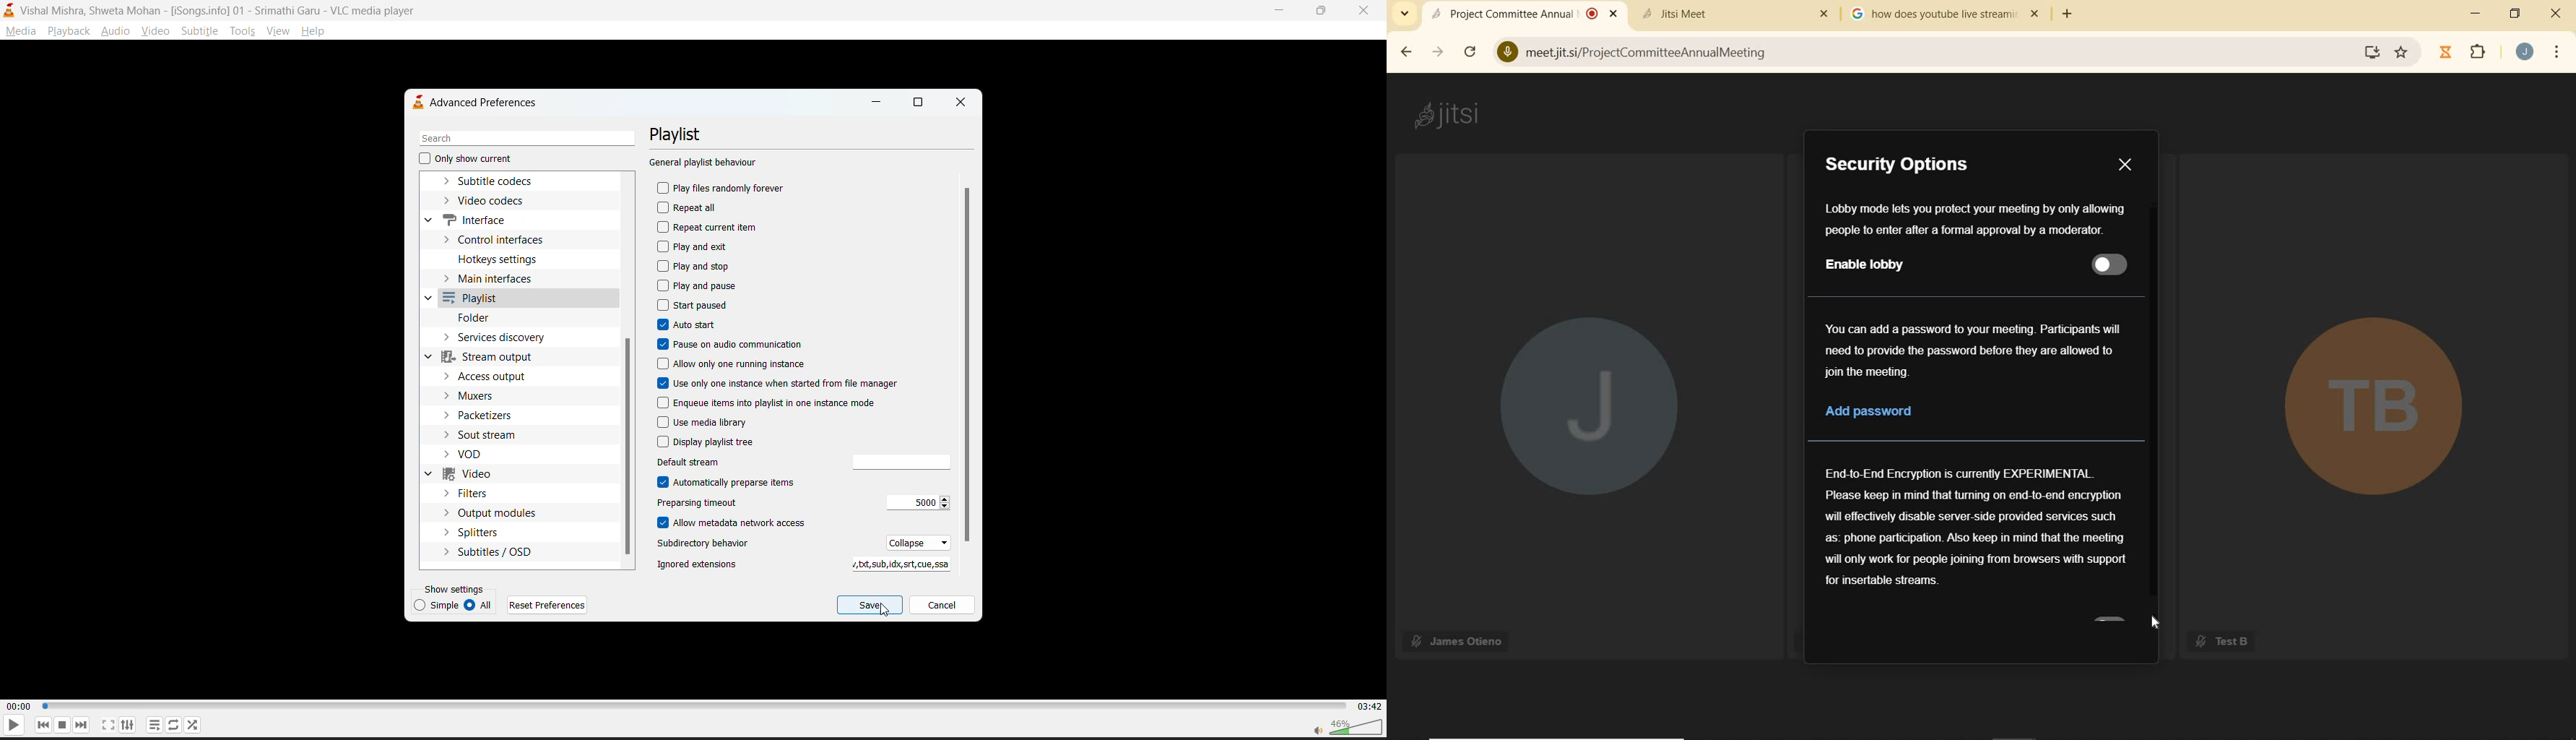  I want to click on general playlist behaviour, so click(707, 162).